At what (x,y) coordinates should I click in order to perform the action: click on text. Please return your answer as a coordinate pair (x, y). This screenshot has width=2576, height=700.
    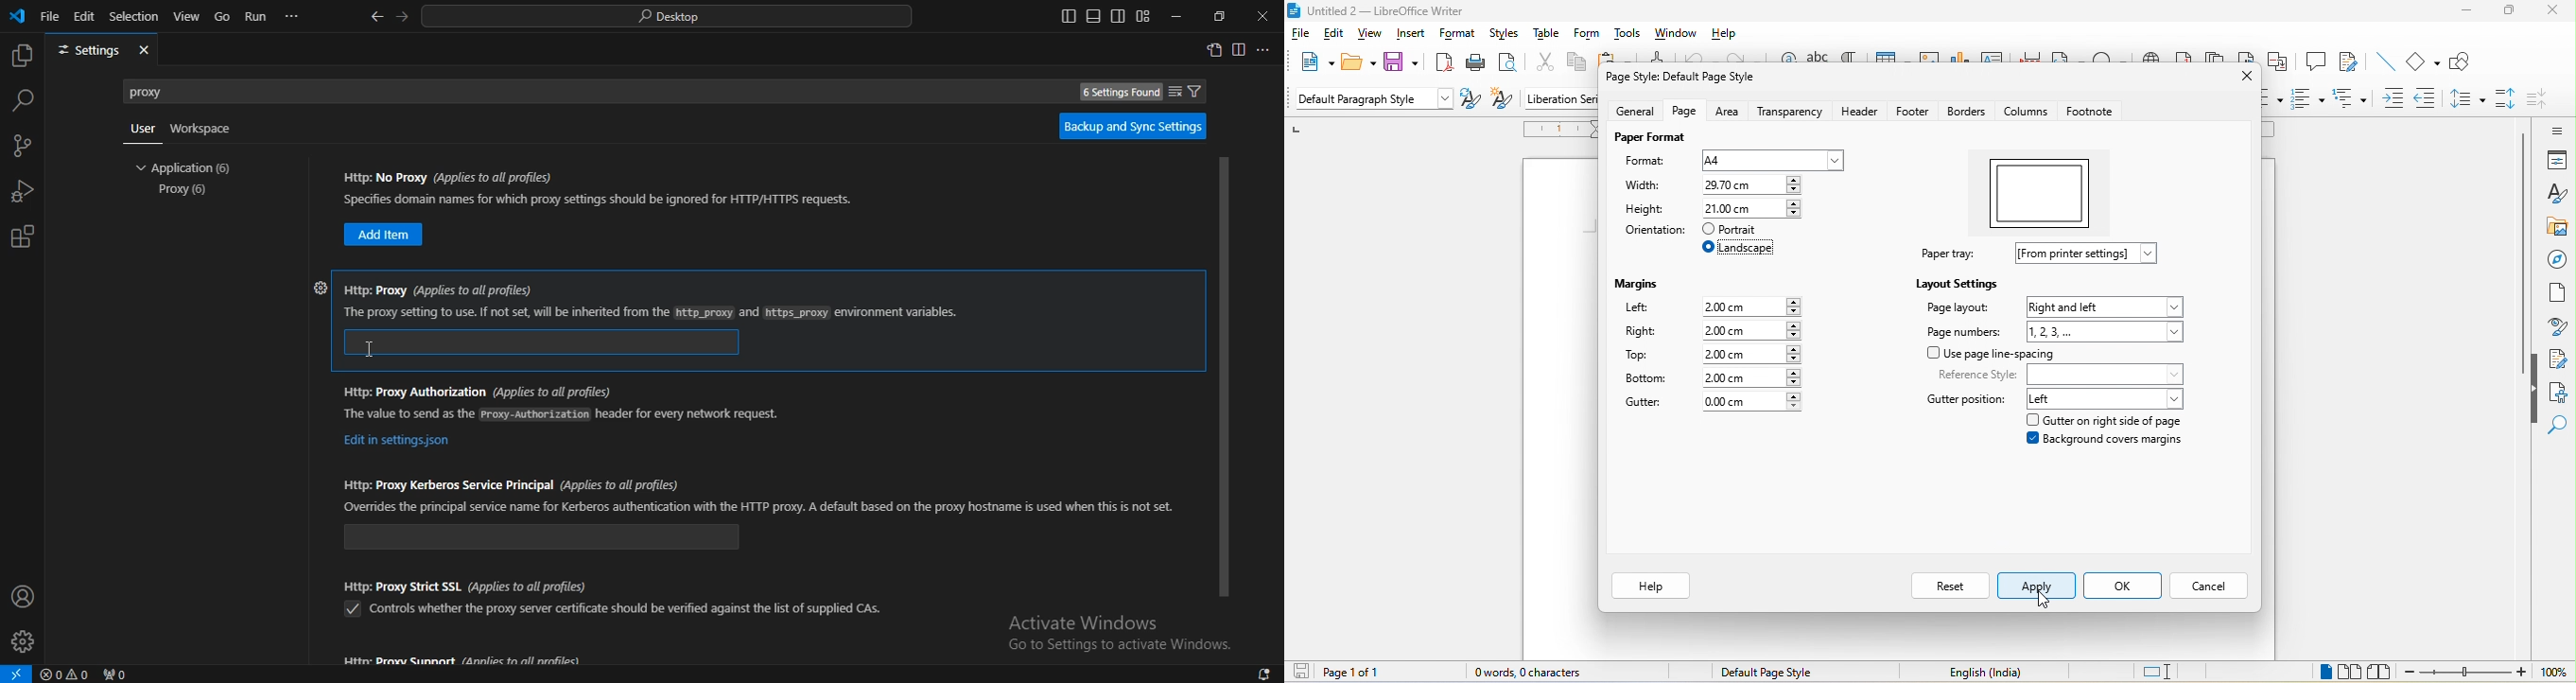
    Looking at the image, I should click on (1085, 622).